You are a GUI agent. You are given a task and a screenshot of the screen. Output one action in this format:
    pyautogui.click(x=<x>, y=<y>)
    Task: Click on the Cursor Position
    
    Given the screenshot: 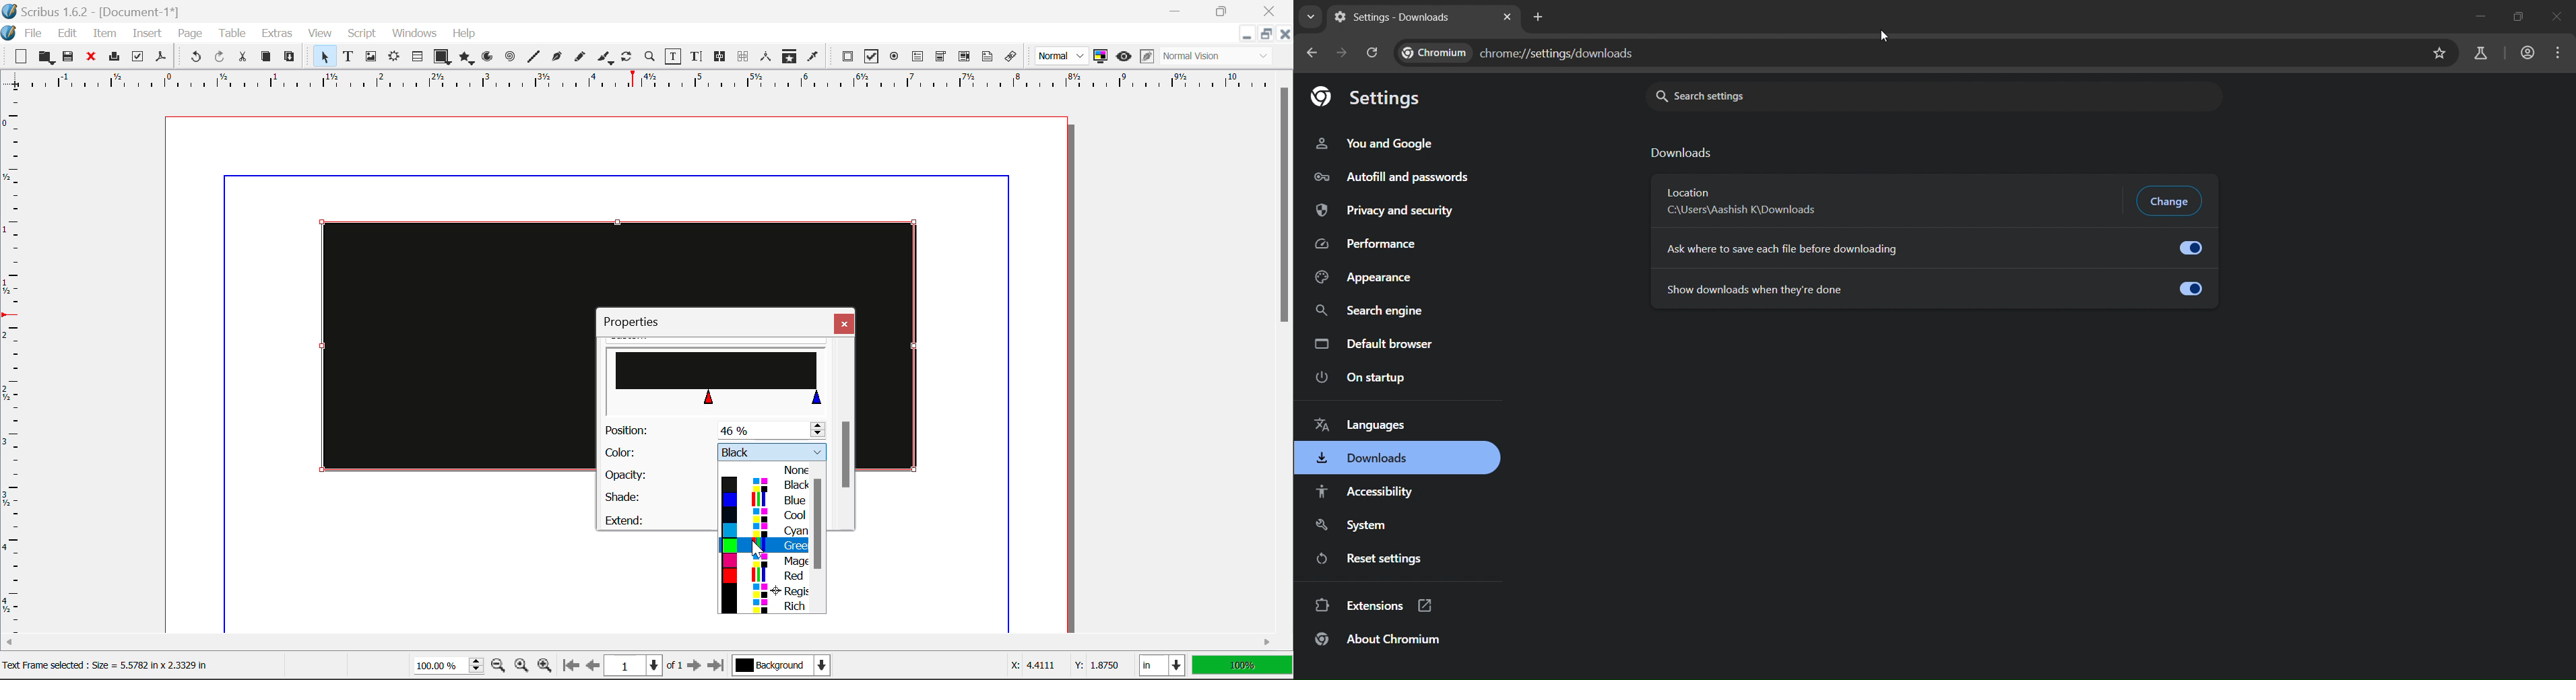 What is the action you would take?
    pyautogui.click(x=756, y=547)
    